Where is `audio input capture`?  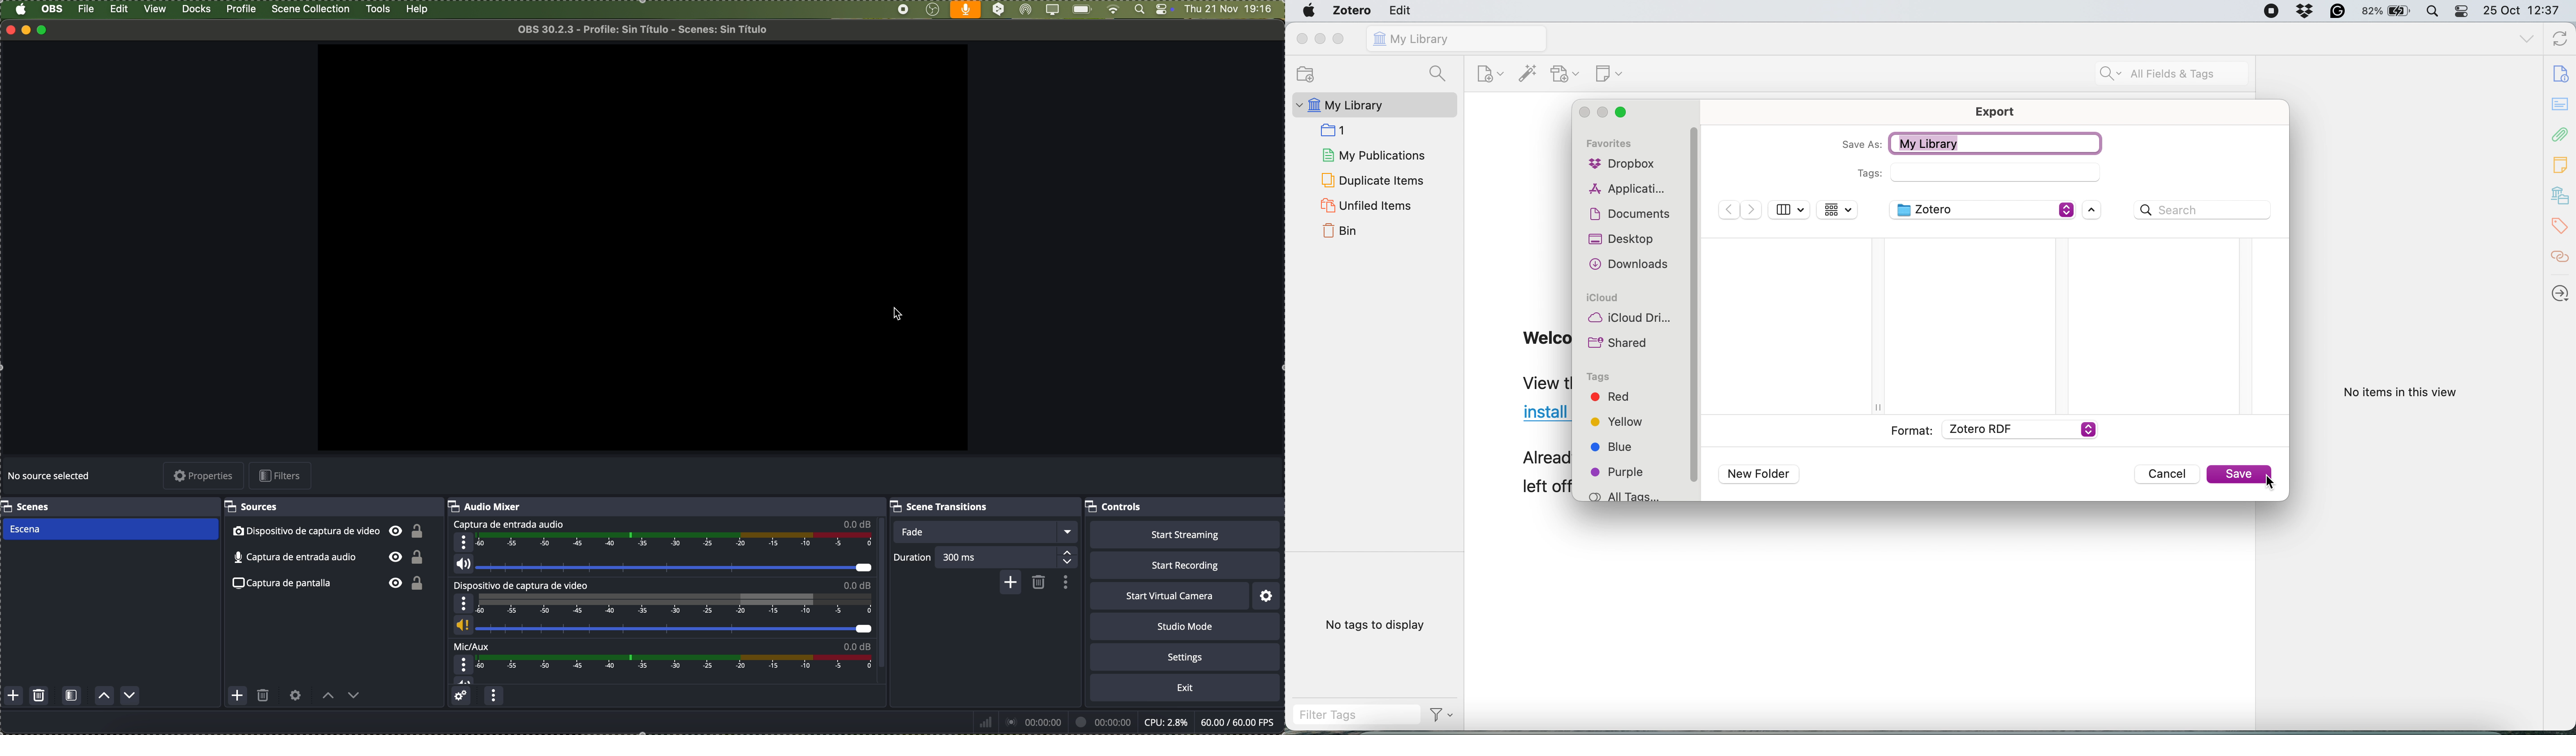 audio input capture is located at coordinates (328, 558).